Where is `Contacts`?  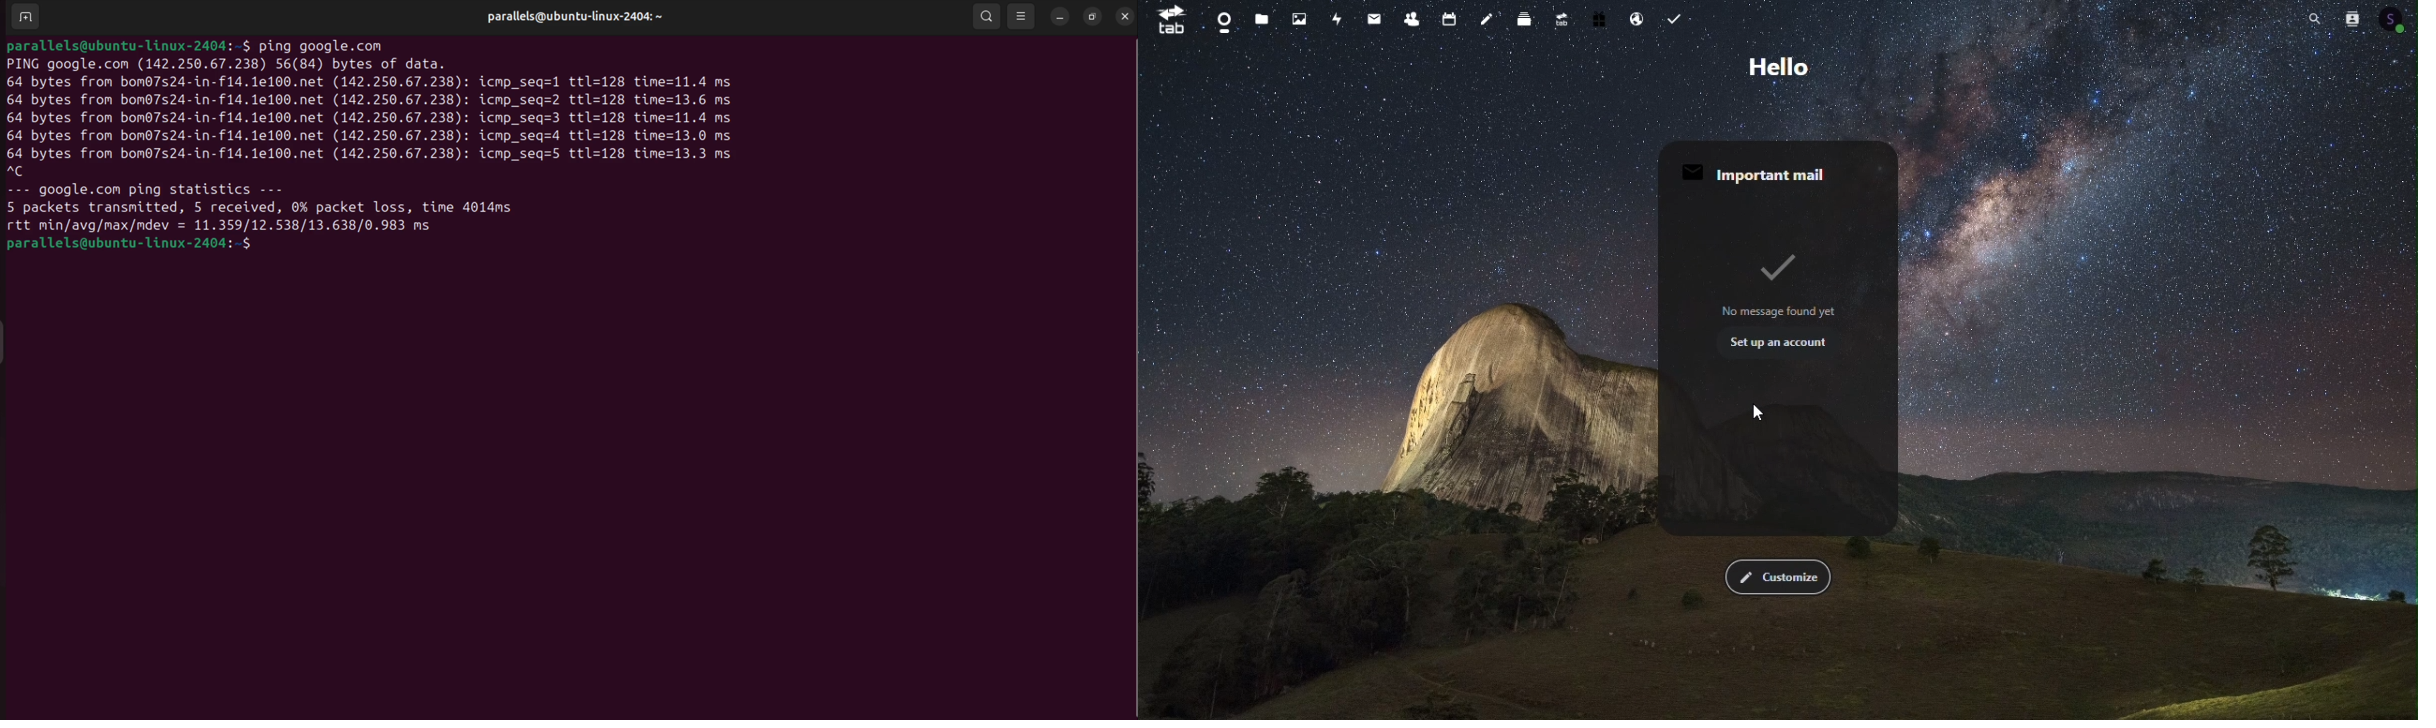
Contacts is located at coordinates (2356, 16).